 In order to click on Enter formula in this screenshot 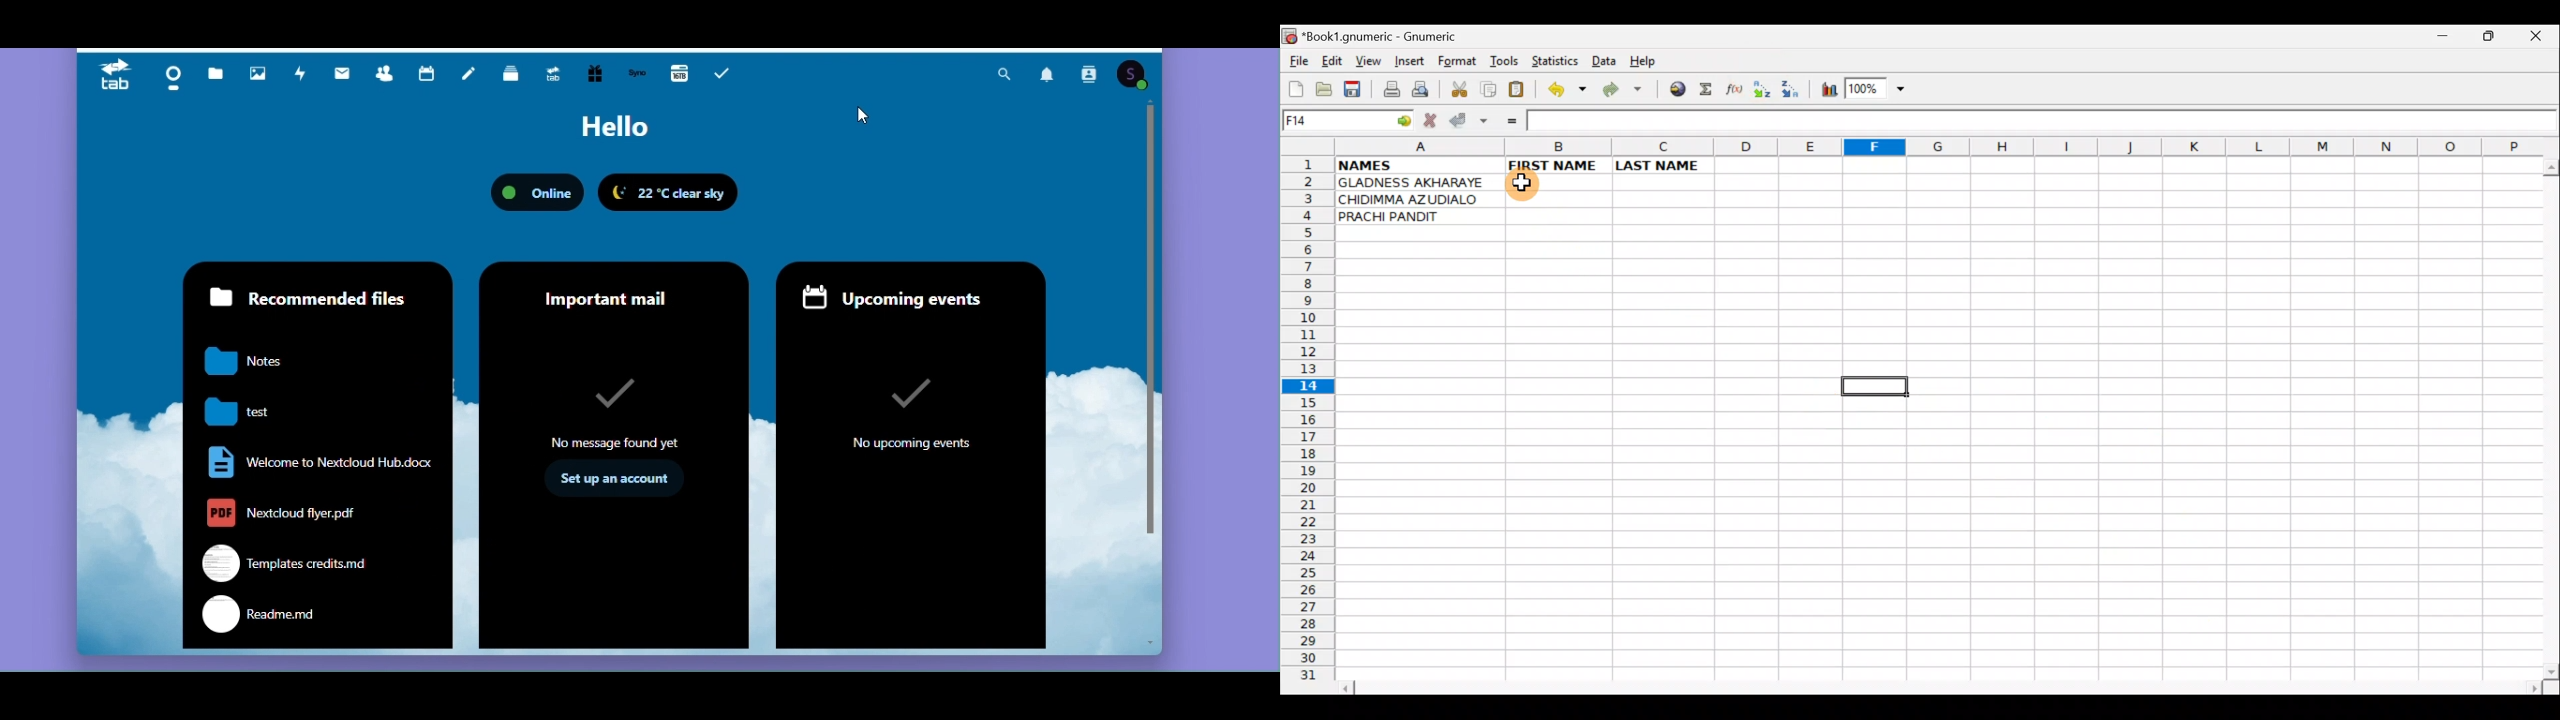, I will do `click(1509, 121)`.